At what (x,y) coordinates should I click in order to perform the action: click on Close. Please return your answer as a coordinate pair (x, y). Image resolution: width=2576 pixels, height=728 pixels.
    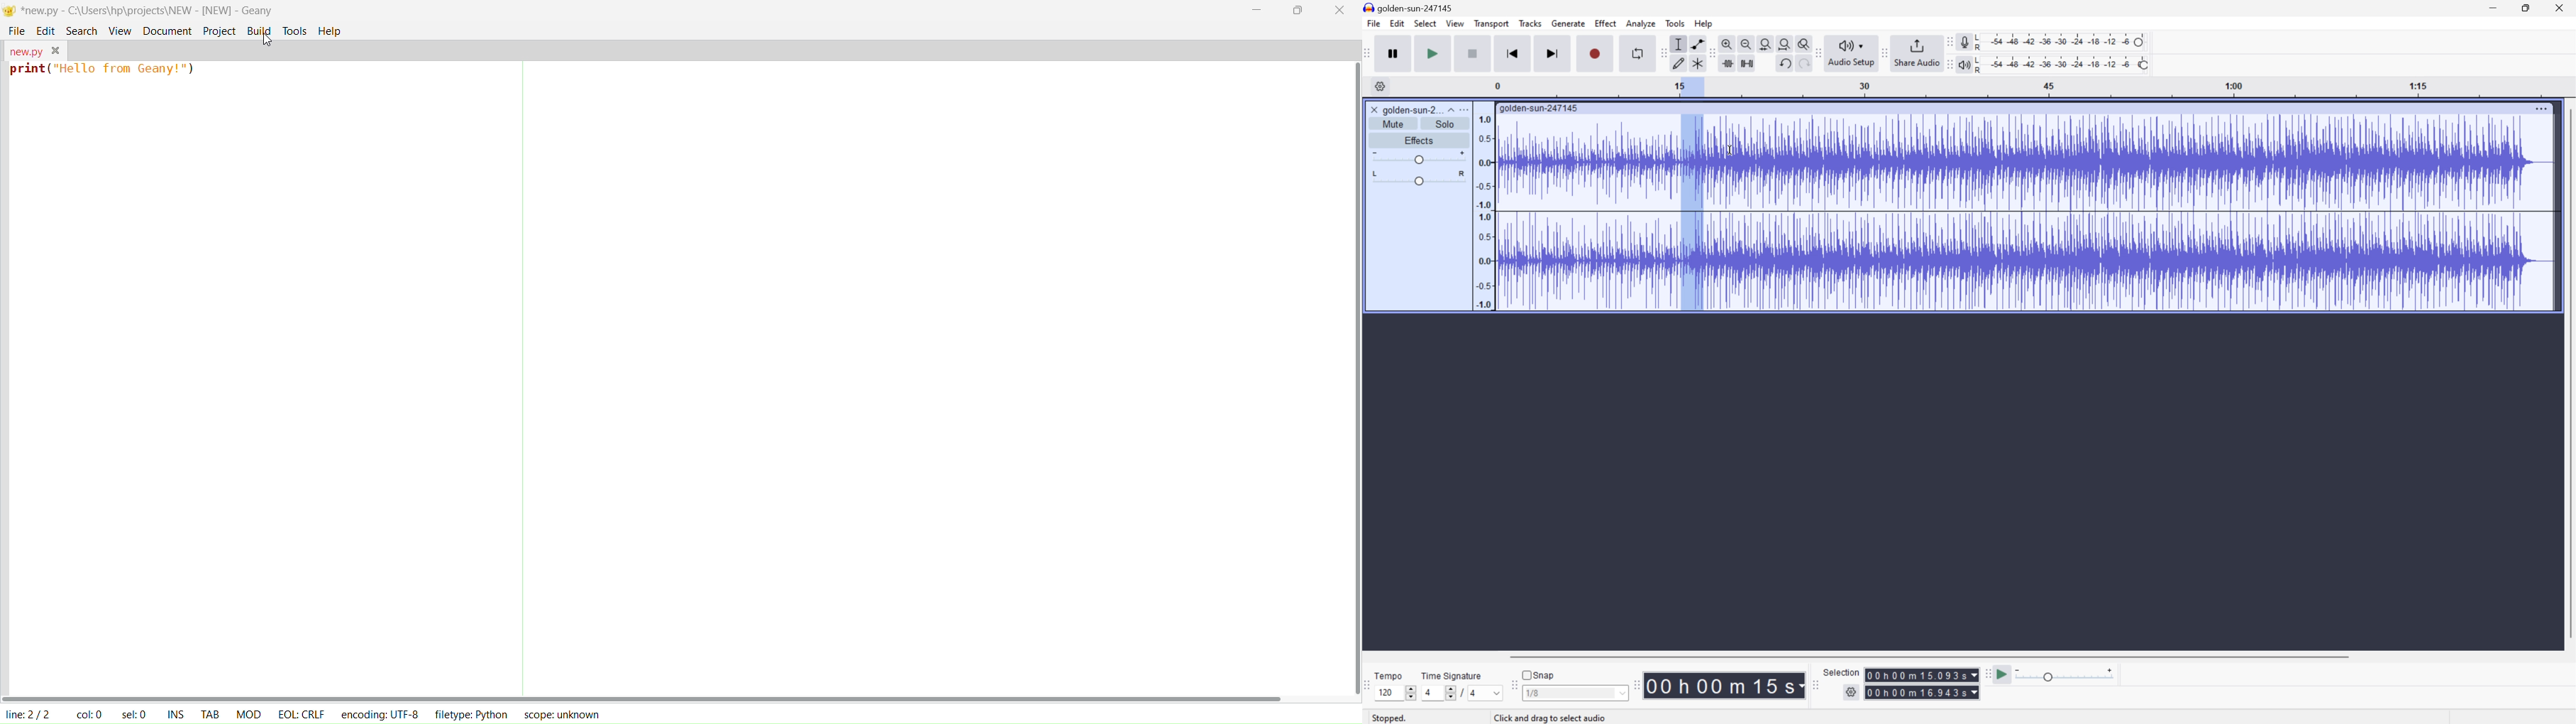
    Looking at the image, I should click on (2562, 7).